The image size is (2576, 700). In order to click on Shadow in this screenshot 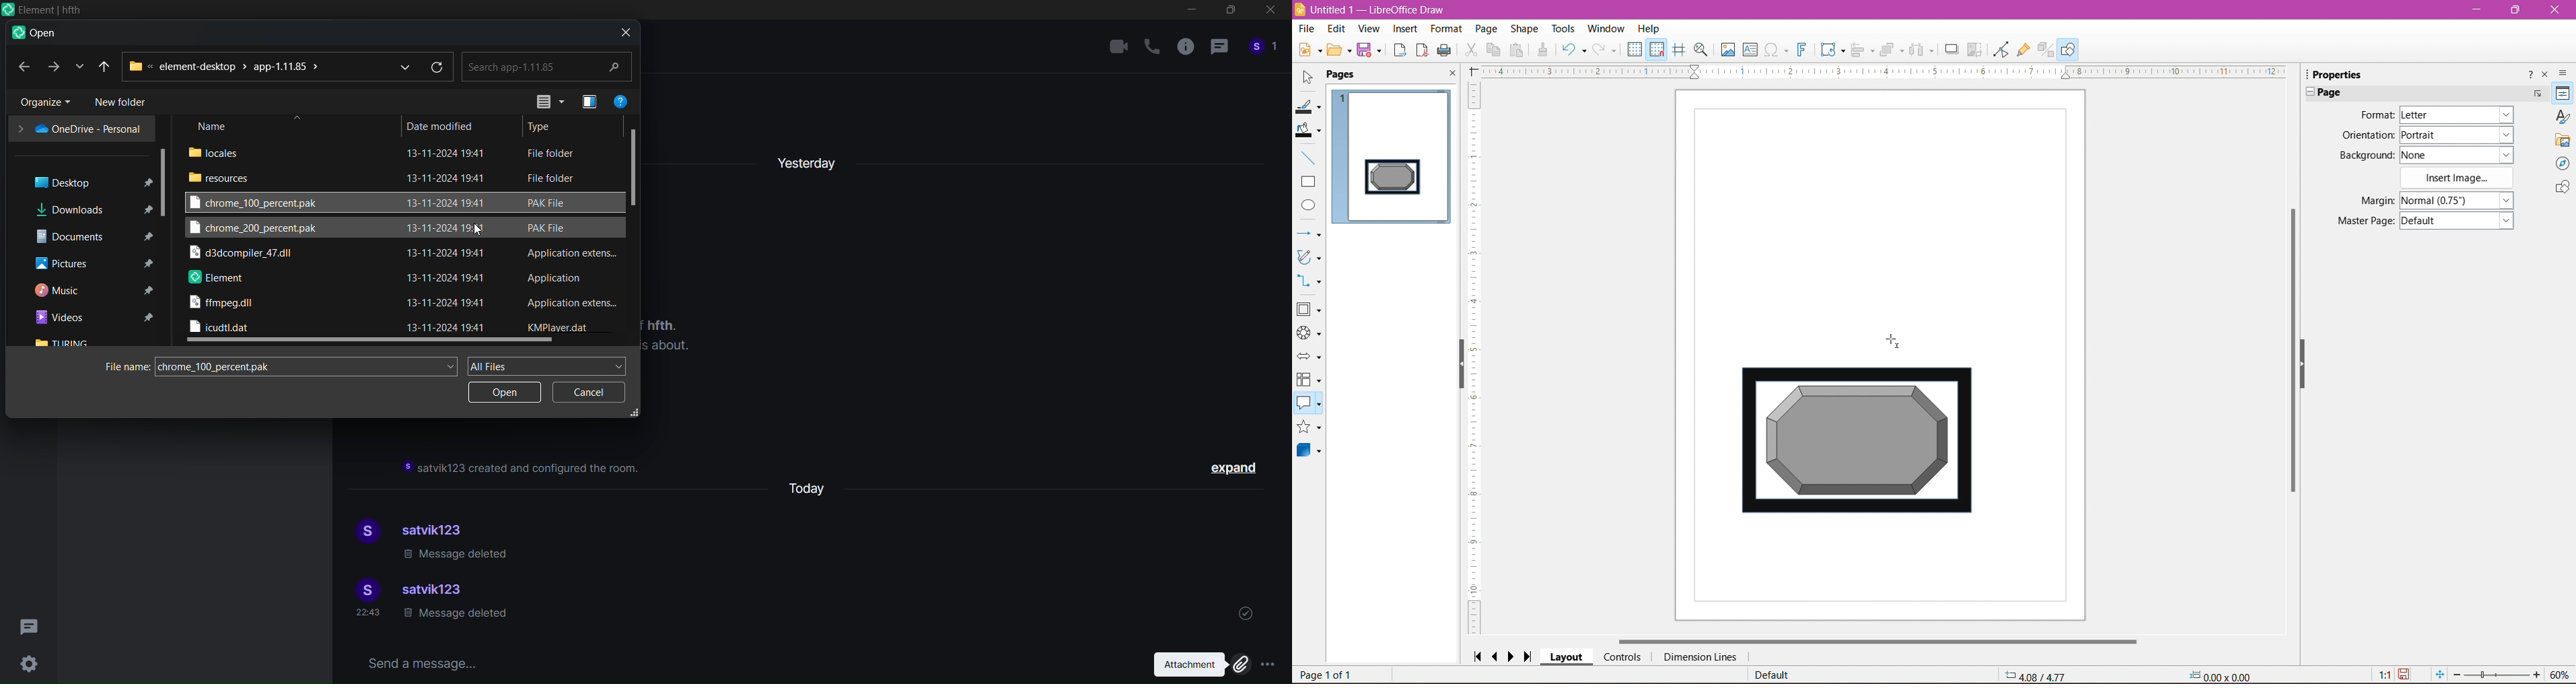, I will do `click(1950, 50)`.